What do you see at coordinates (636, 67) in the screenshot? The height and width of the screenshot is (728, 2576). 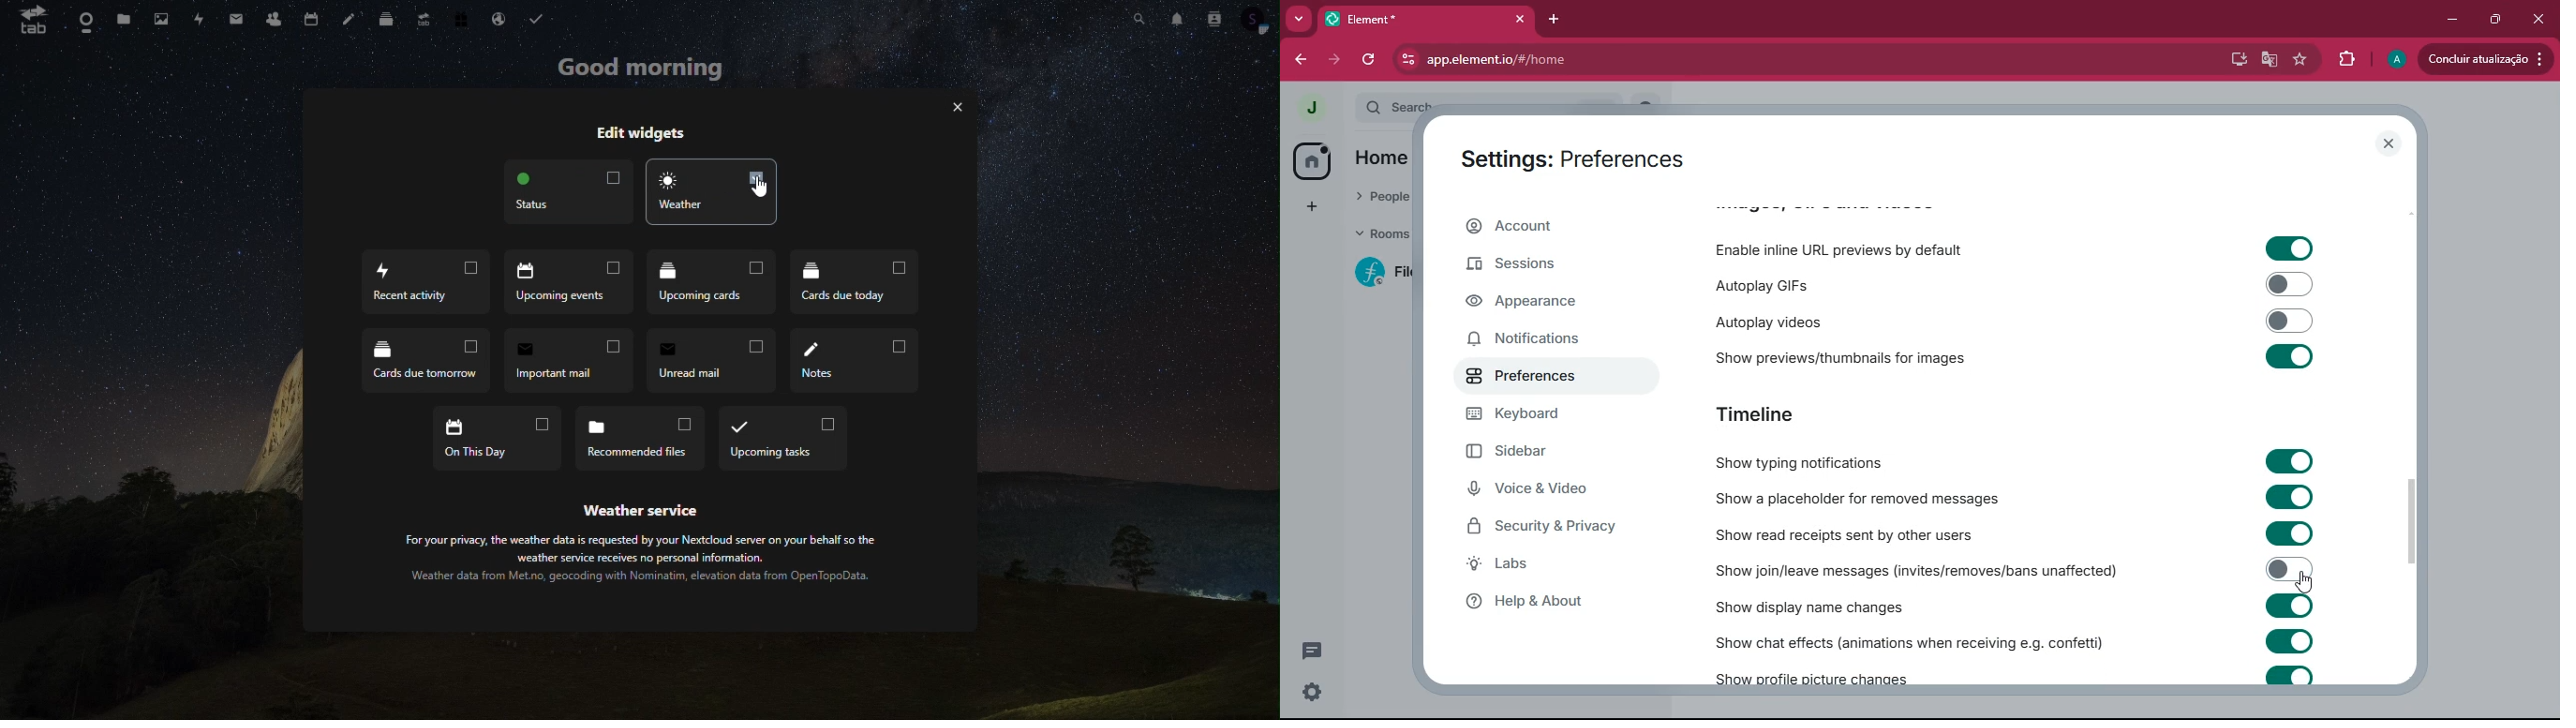 I see `good morning` at bounding box center [636, 67].